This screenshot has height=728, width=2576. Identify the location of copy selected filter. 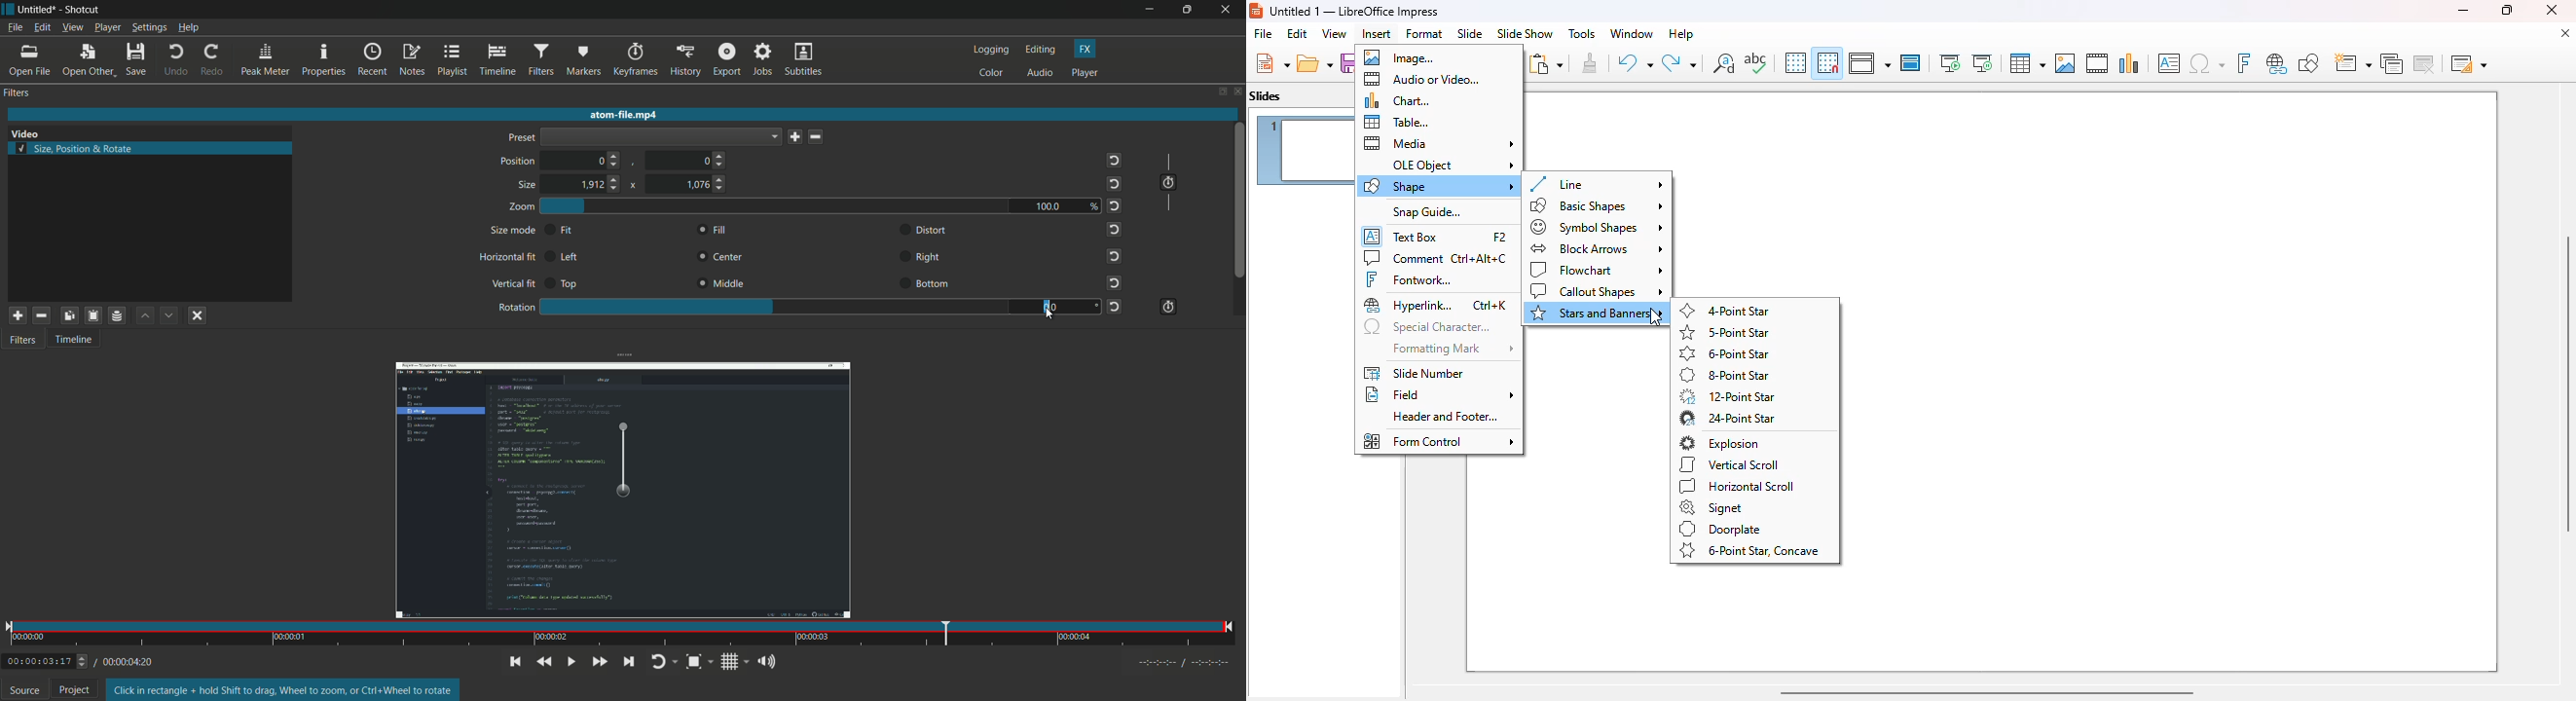
(71, 315).